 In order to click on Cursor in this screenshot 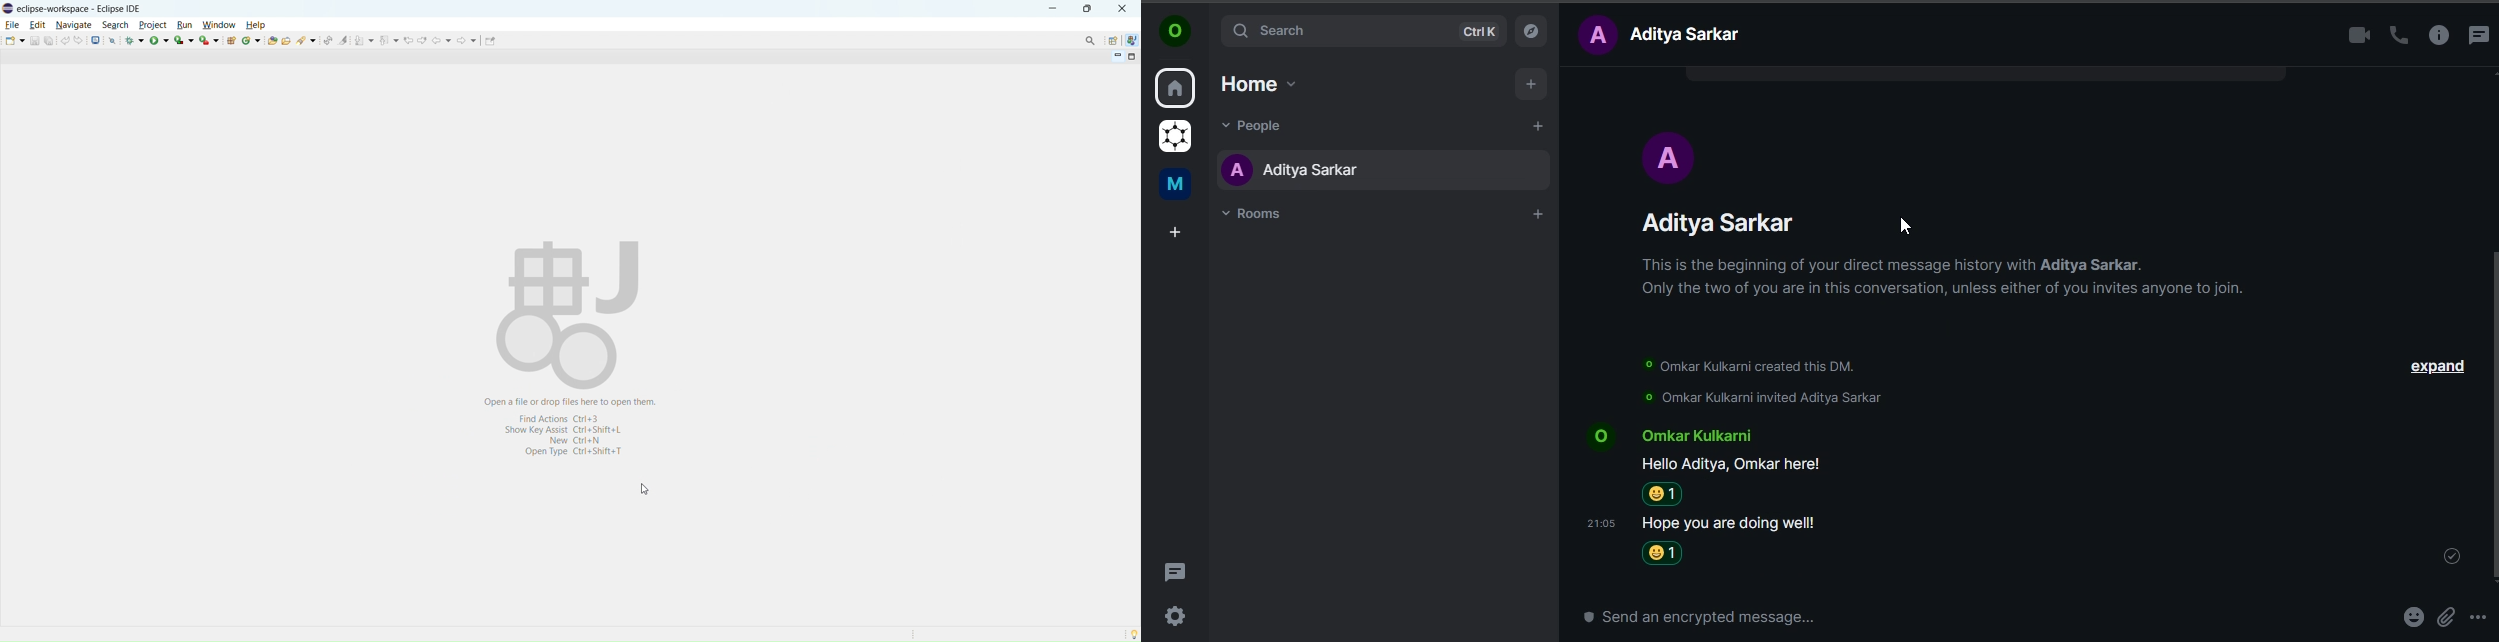, I will do `click(1907, 228)`.